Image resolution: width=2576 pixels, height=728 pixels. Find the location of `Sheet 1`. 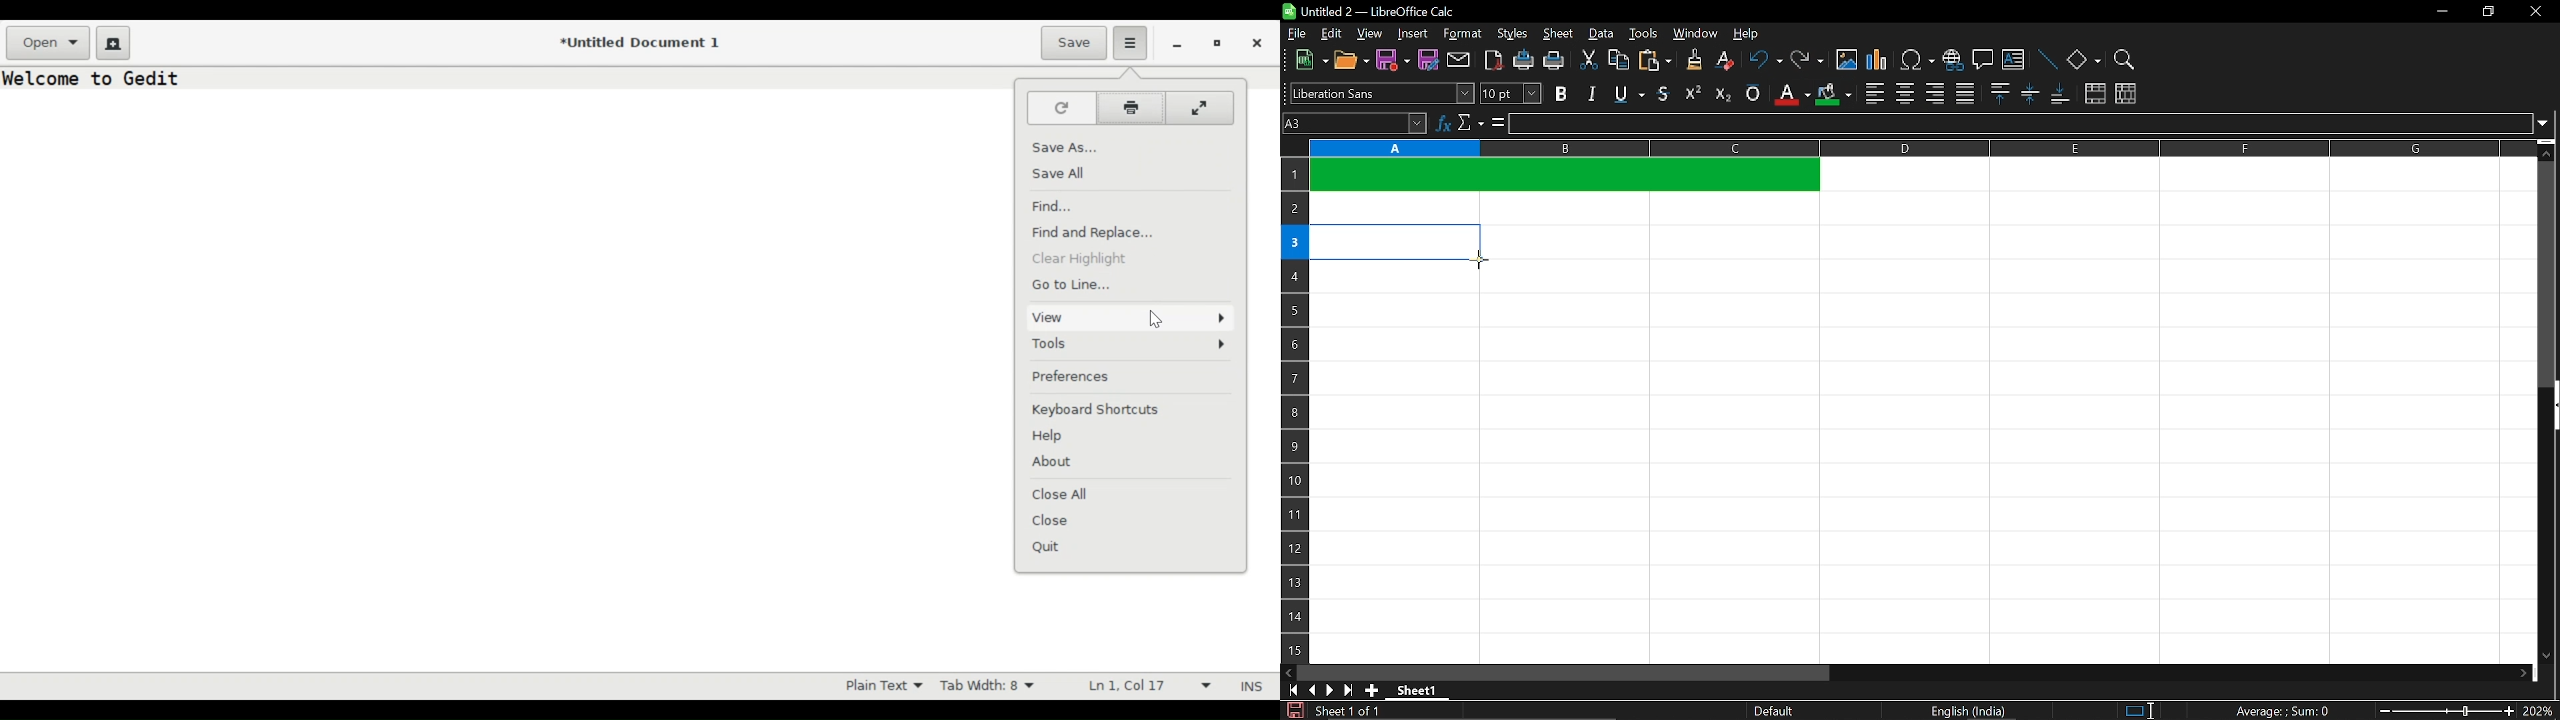

Sheet 1 is located at coordinates (1417, 690).